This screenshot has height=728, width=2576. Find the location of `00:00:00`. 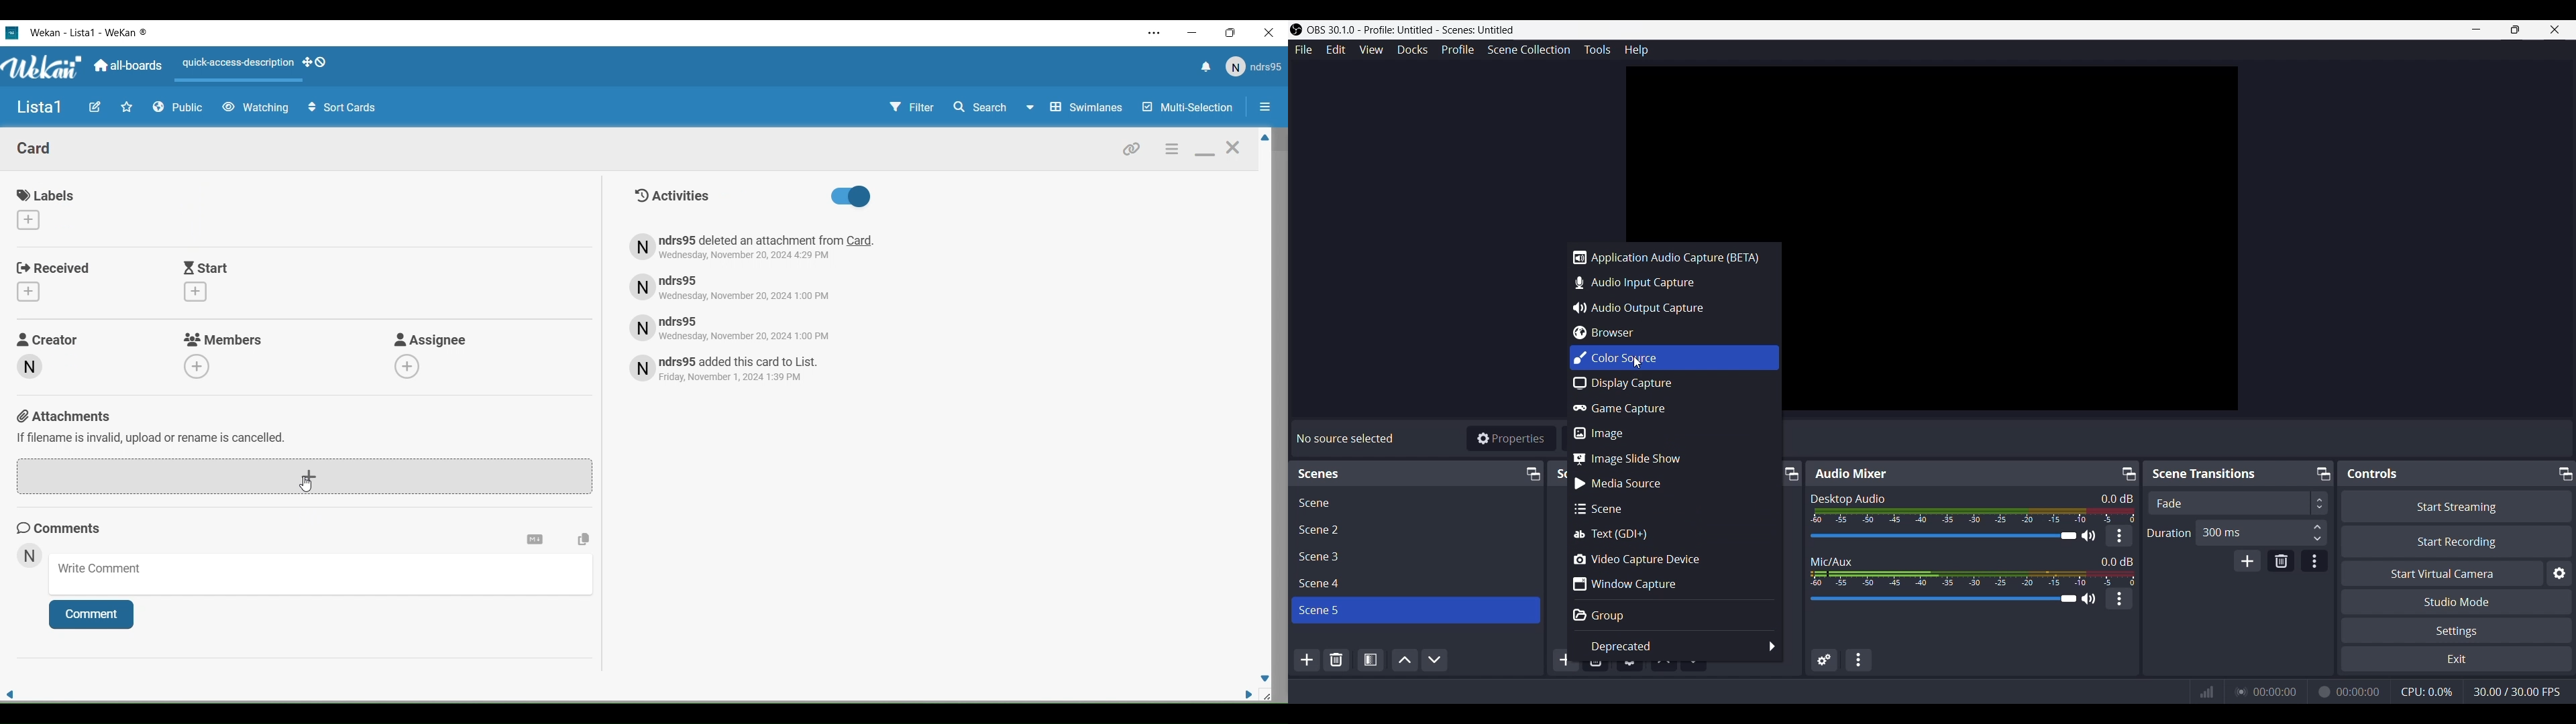

00:00:00 is located at coordinates (2276, 691).